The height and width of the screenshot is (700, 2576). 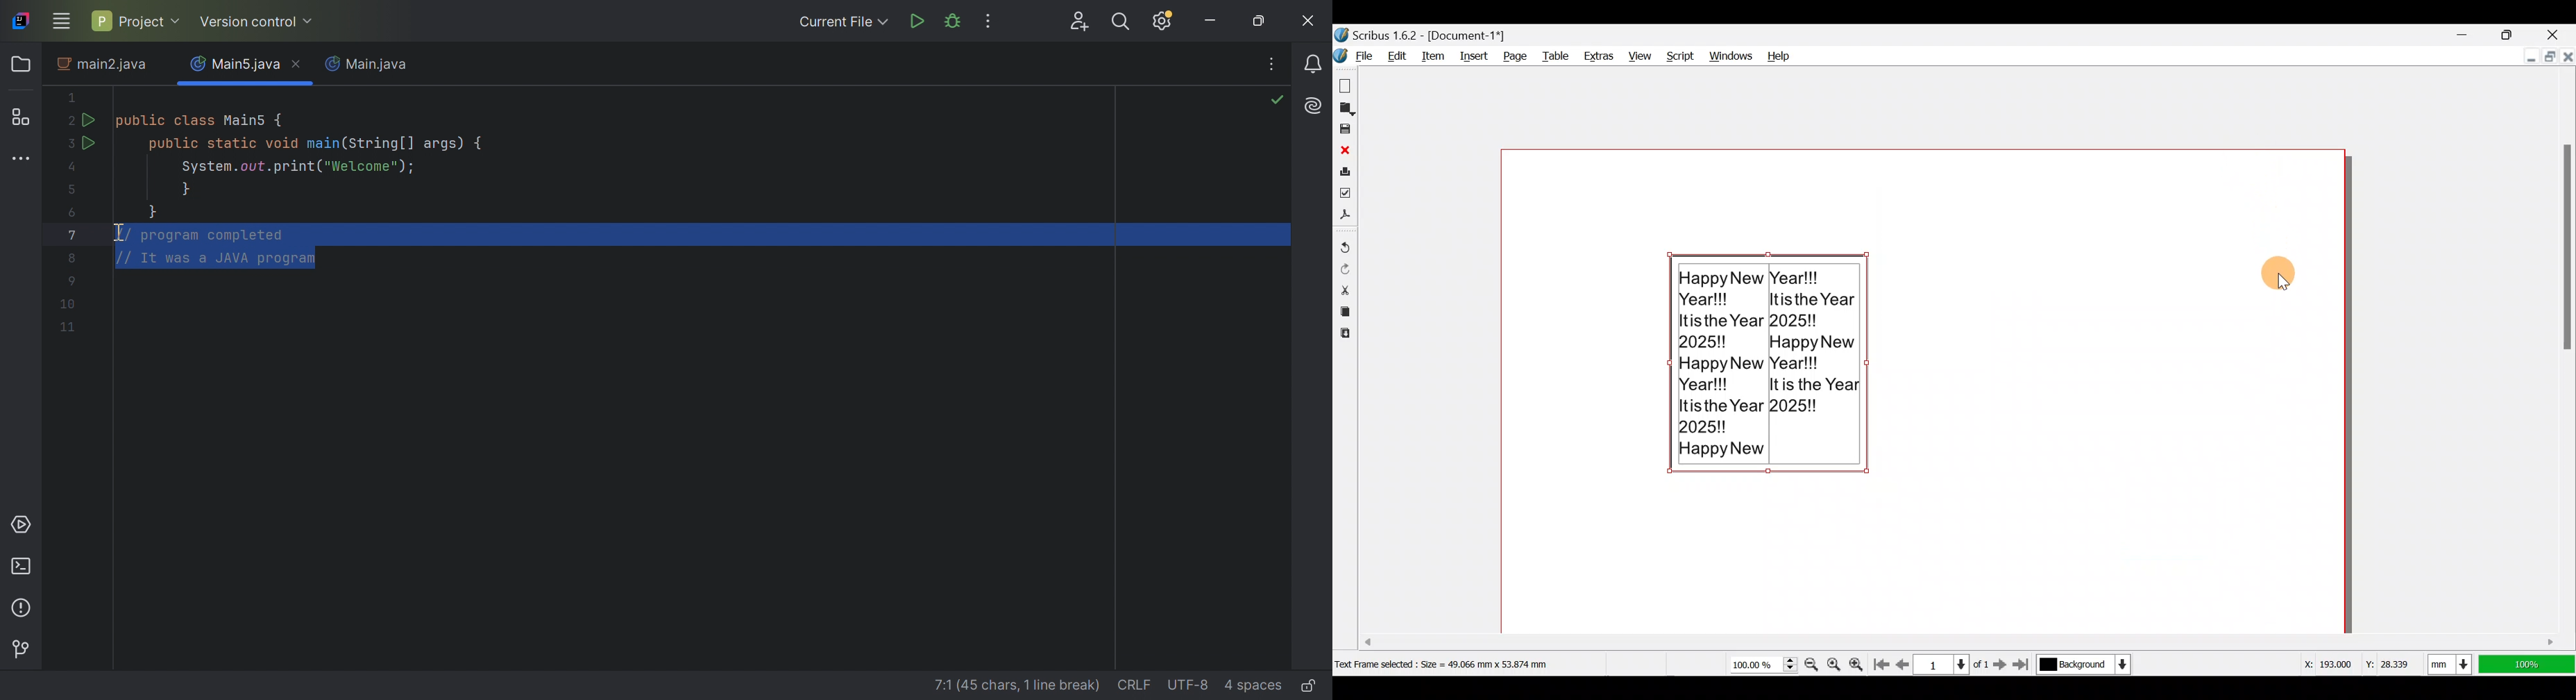 What do you see at coordinates (1347, 130) in the screenshot?
I see `Save` at bounding box center [1347, 130].